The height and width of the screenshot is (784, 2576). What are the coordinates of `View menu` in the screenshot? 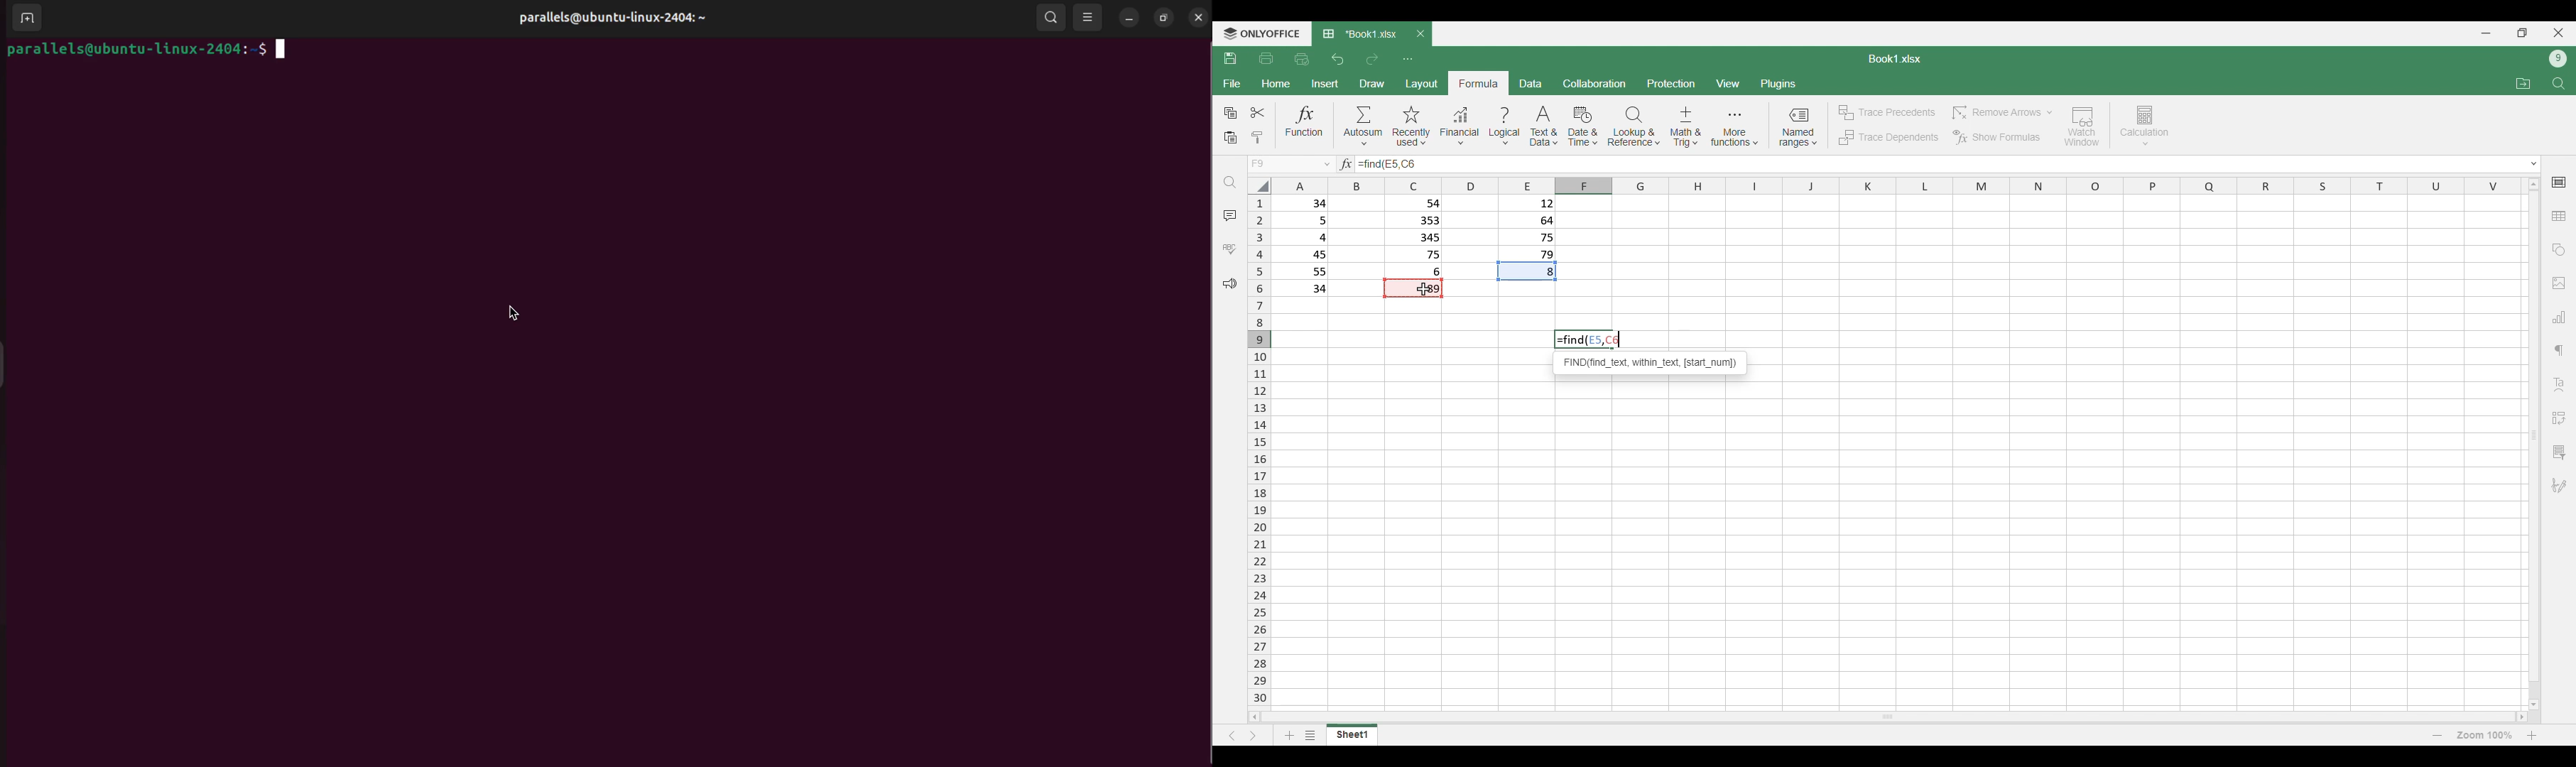 It's located at (1727, 83).